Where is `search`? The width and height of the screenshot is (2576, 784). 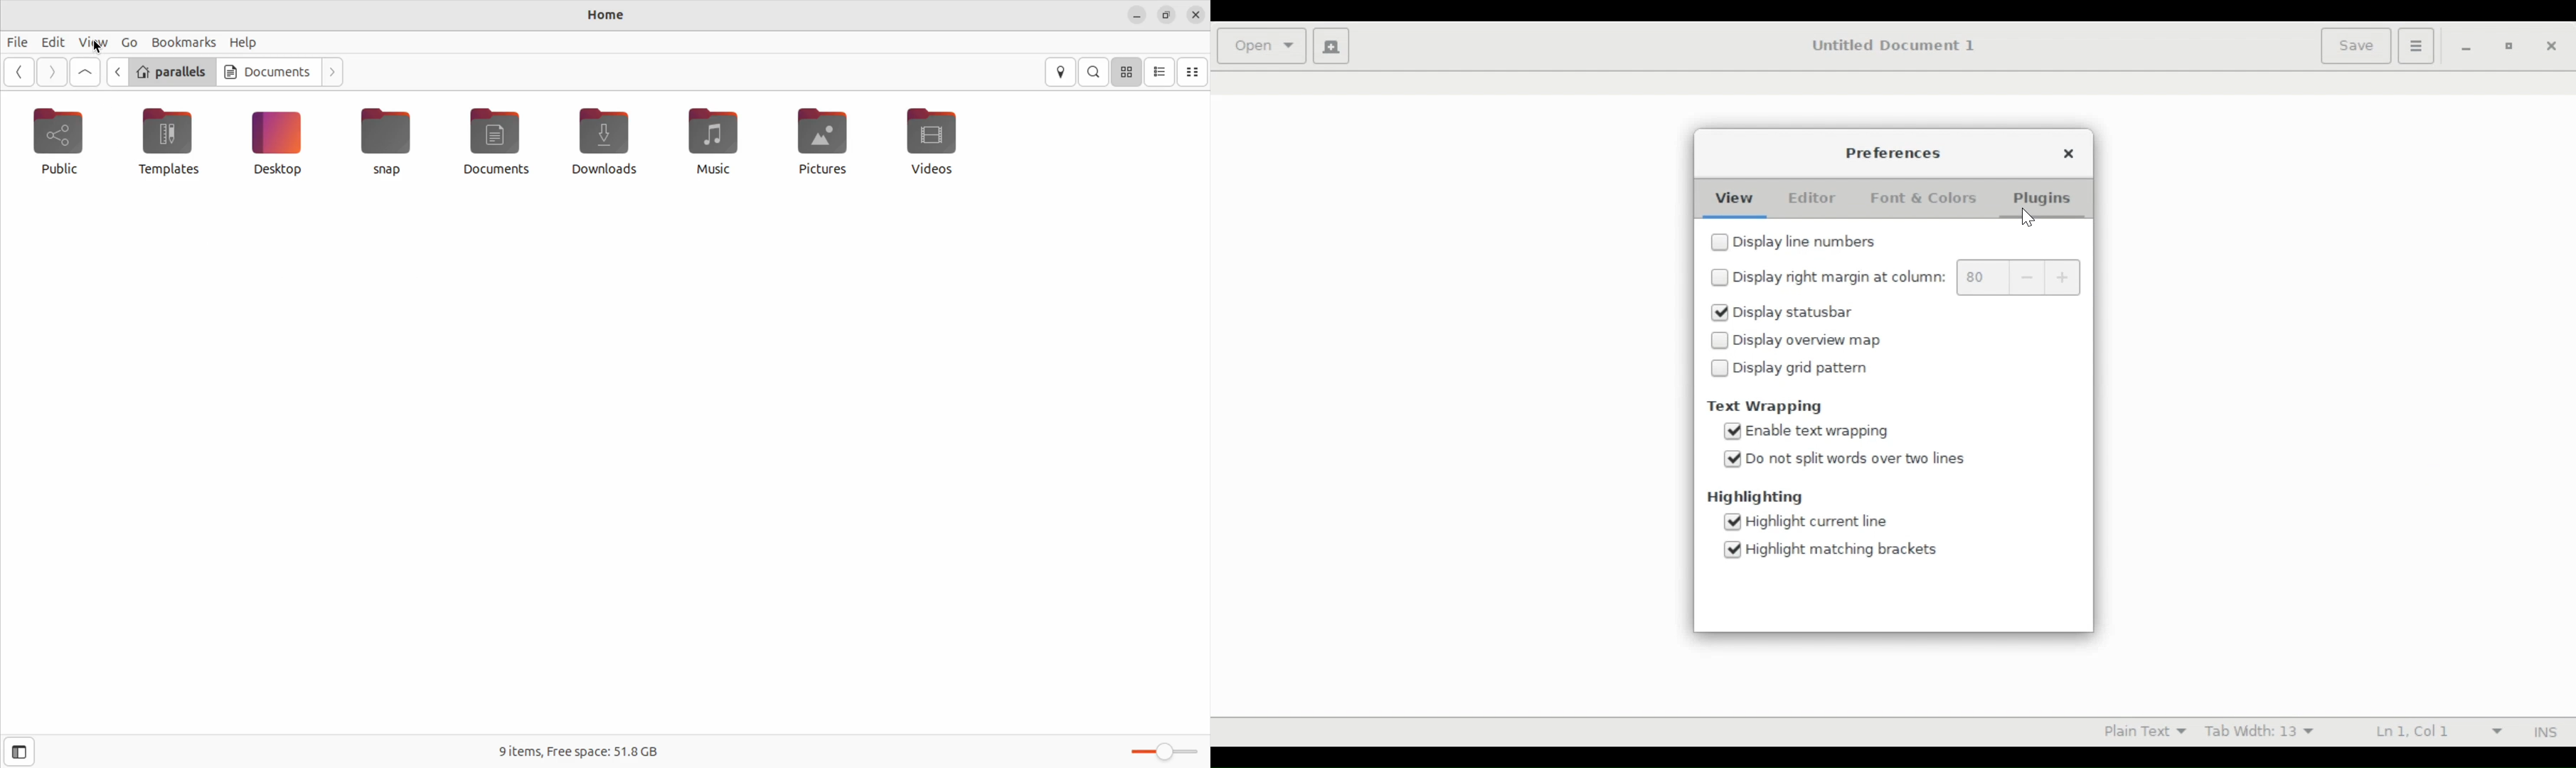
search is located at coordinates (1095, 72).